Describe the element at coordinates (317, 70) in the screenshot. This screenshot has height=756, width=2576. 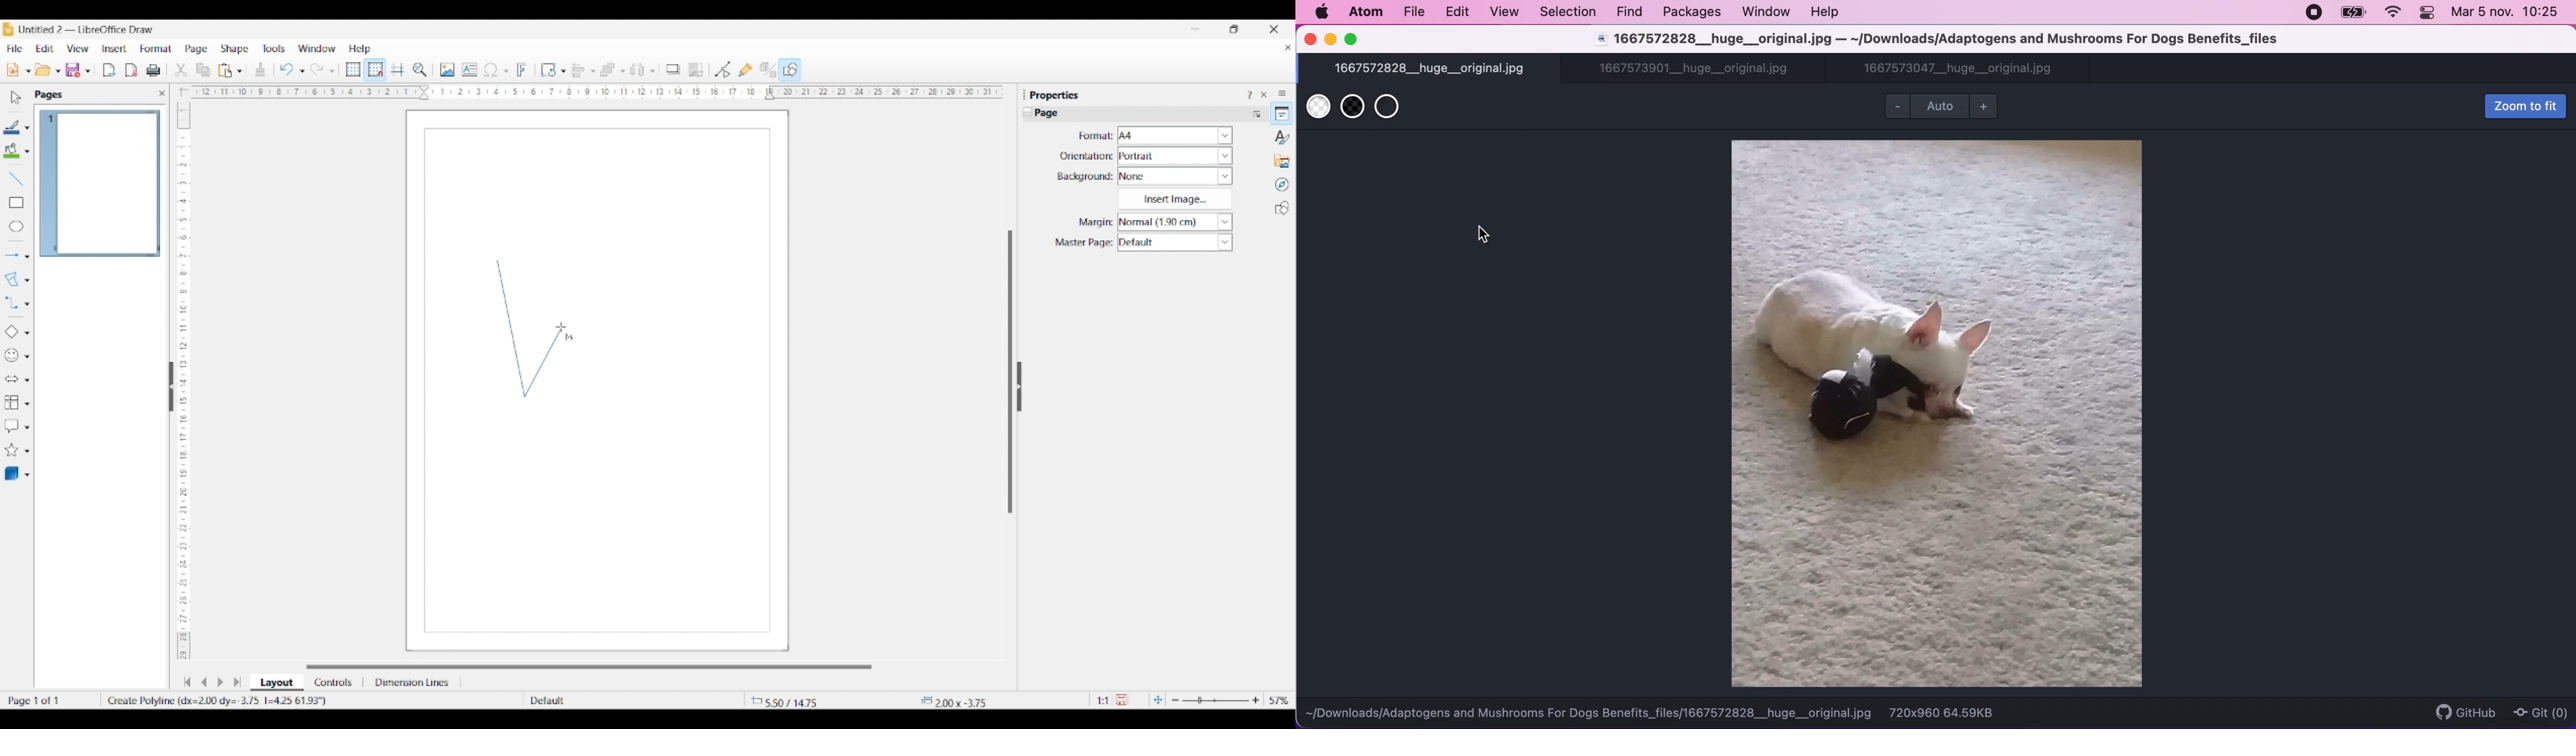
I see `Redo last action` at that location.